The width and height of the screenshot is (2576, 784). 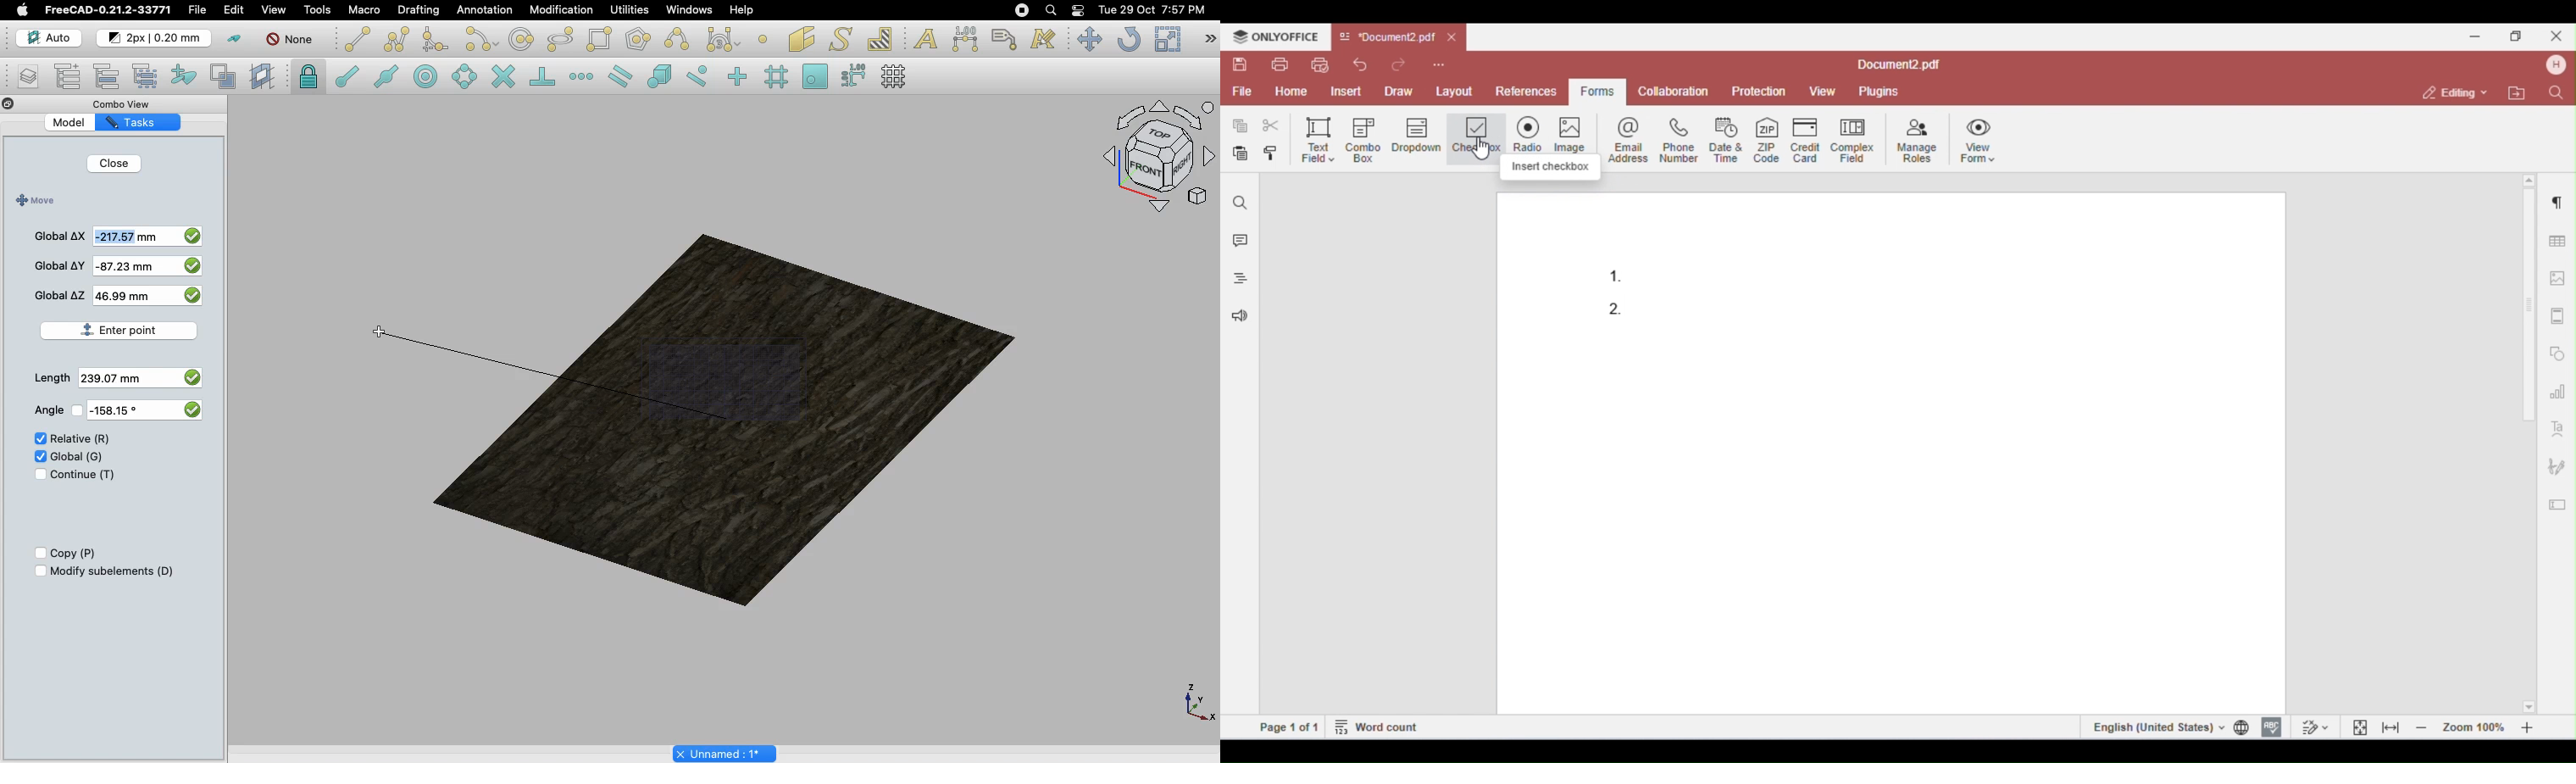 What do you see at coordinates (1158, 159) in the screenshot?
I see `Navigation styles` at bounding box center [1158, 159].